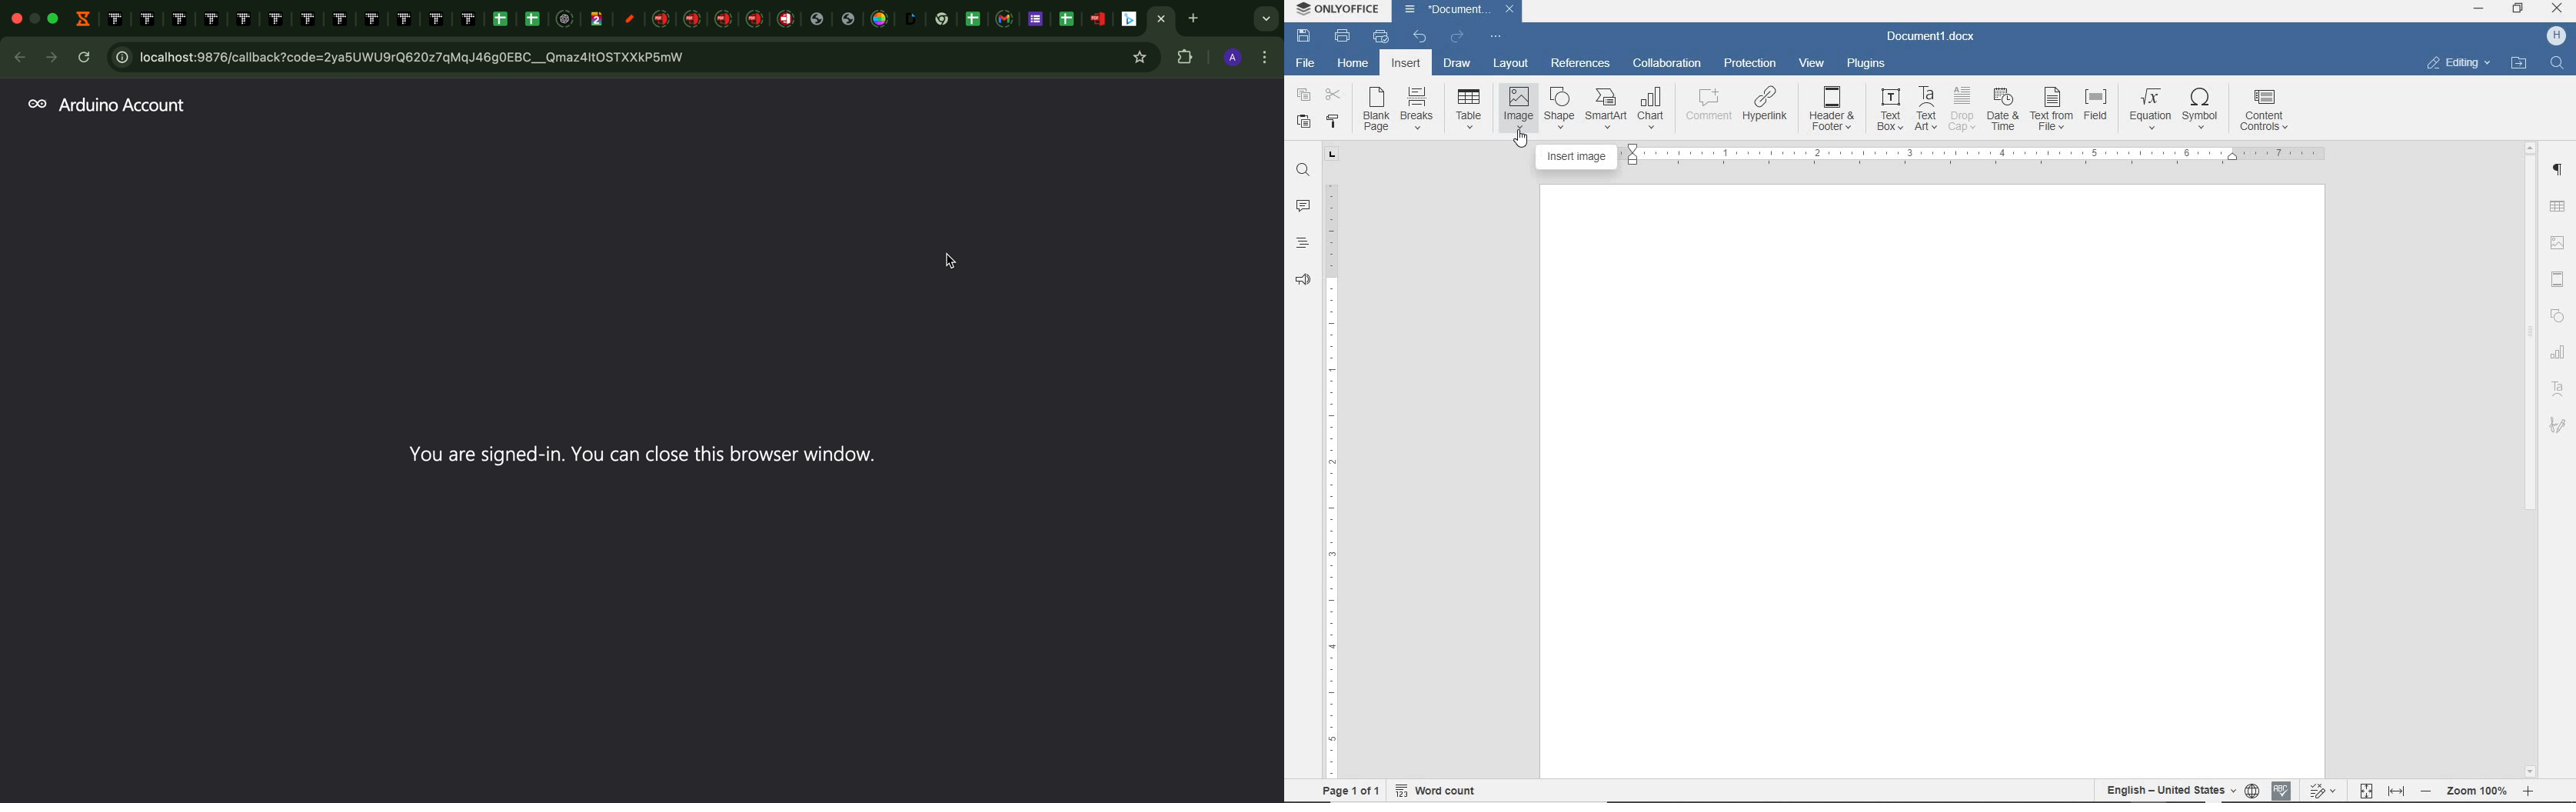  I want to click on comment, so click(1707, 105).